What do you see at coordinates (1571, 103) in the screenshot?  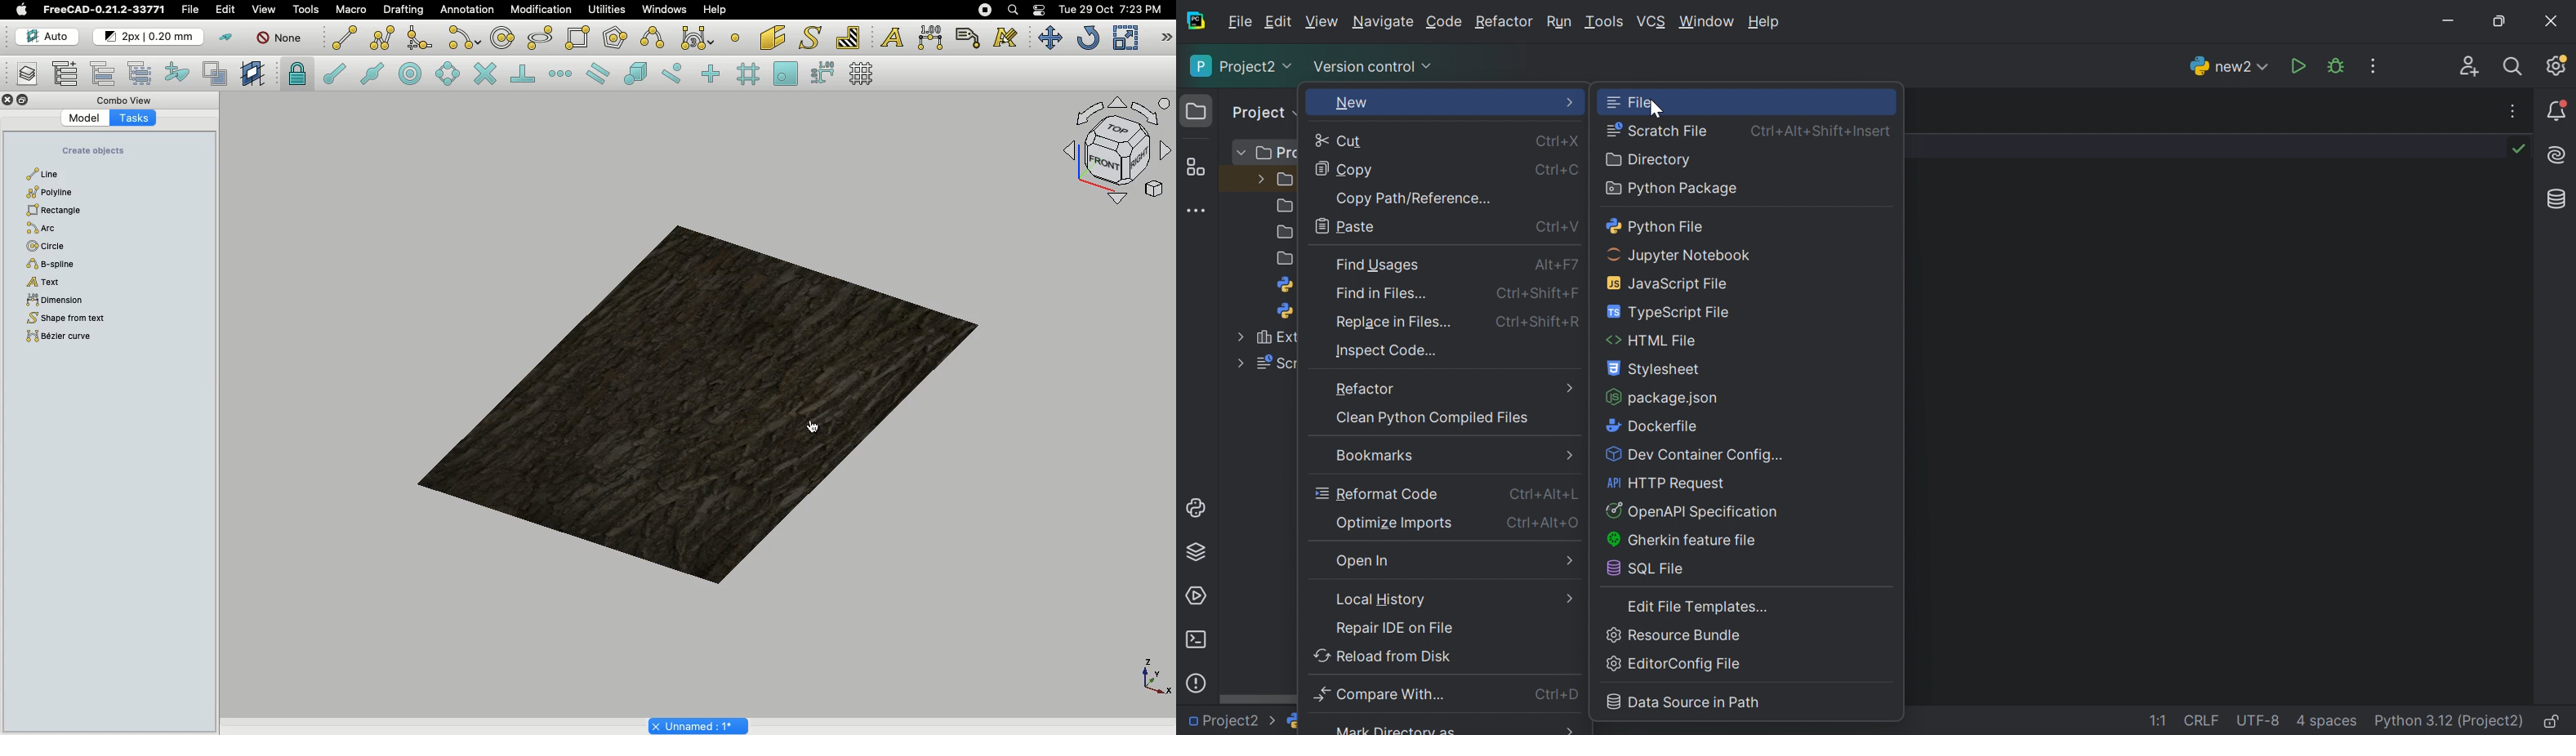 I see `More` at bounding box center [1571, 103].